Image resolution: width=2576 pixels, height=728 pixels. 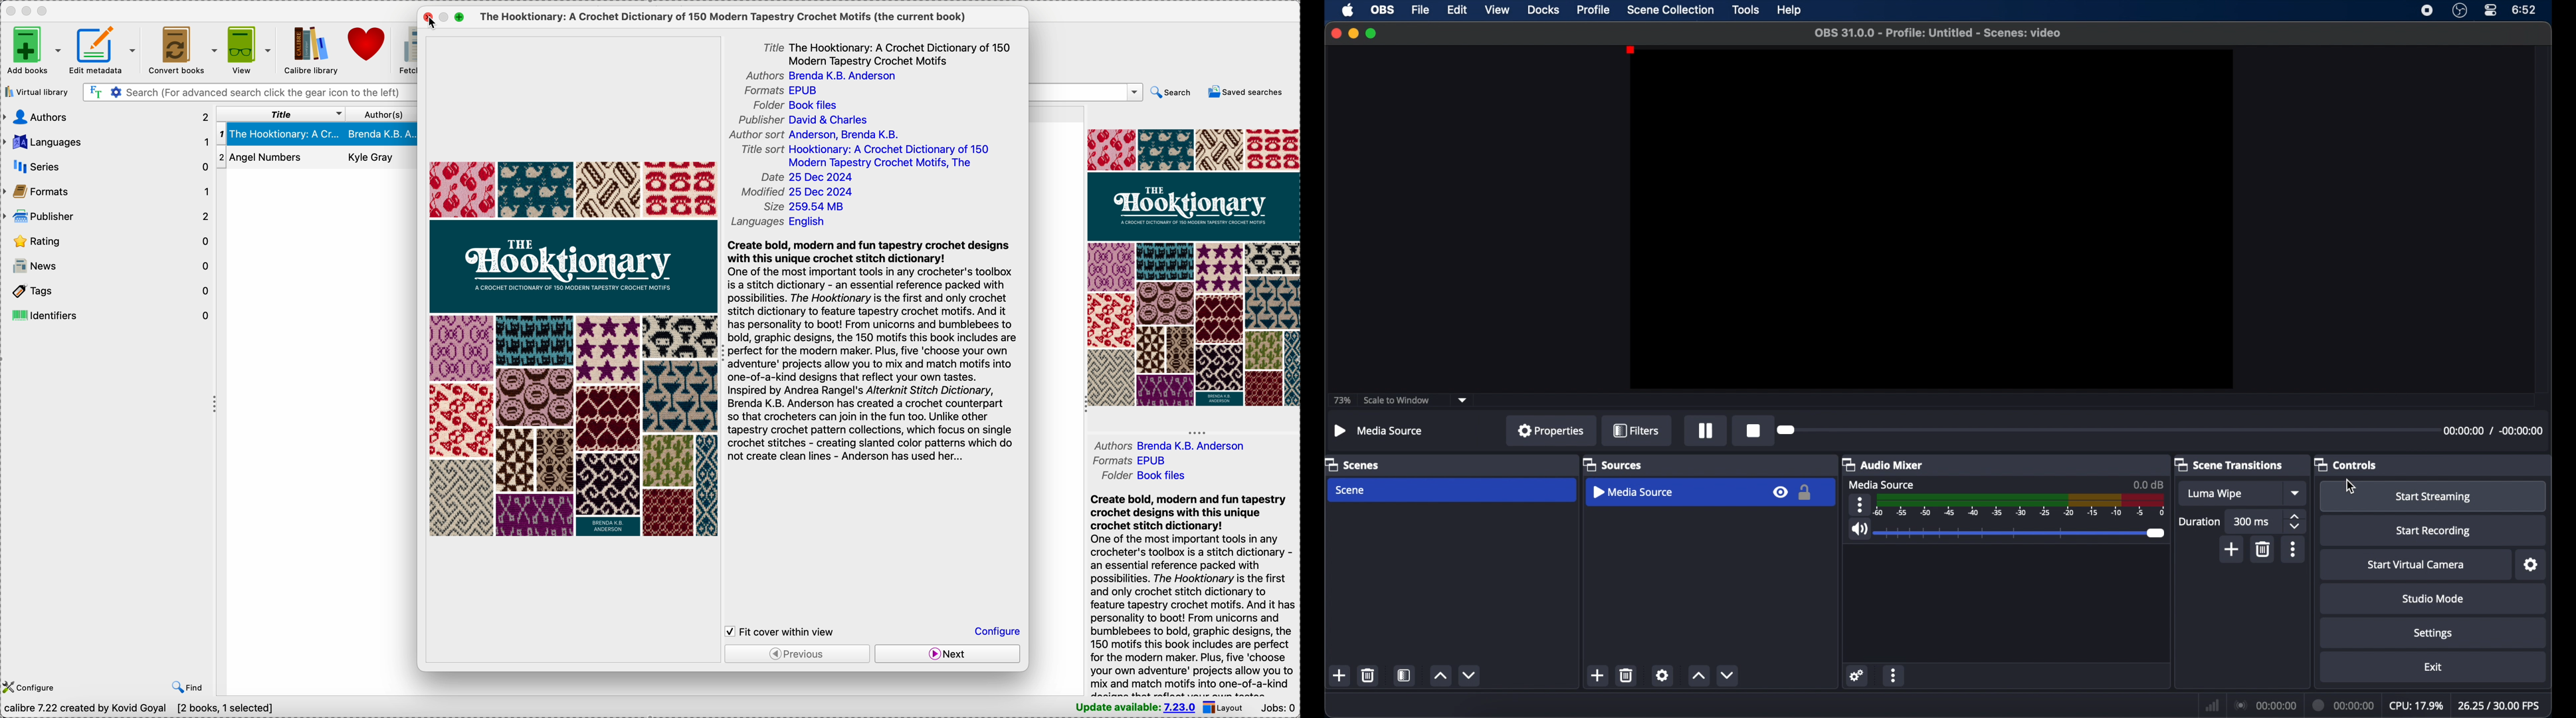 What do you see at coordinates (1193, 267) in the screenshot?
I see `book cover preview` at bounding box center [1193, 267].